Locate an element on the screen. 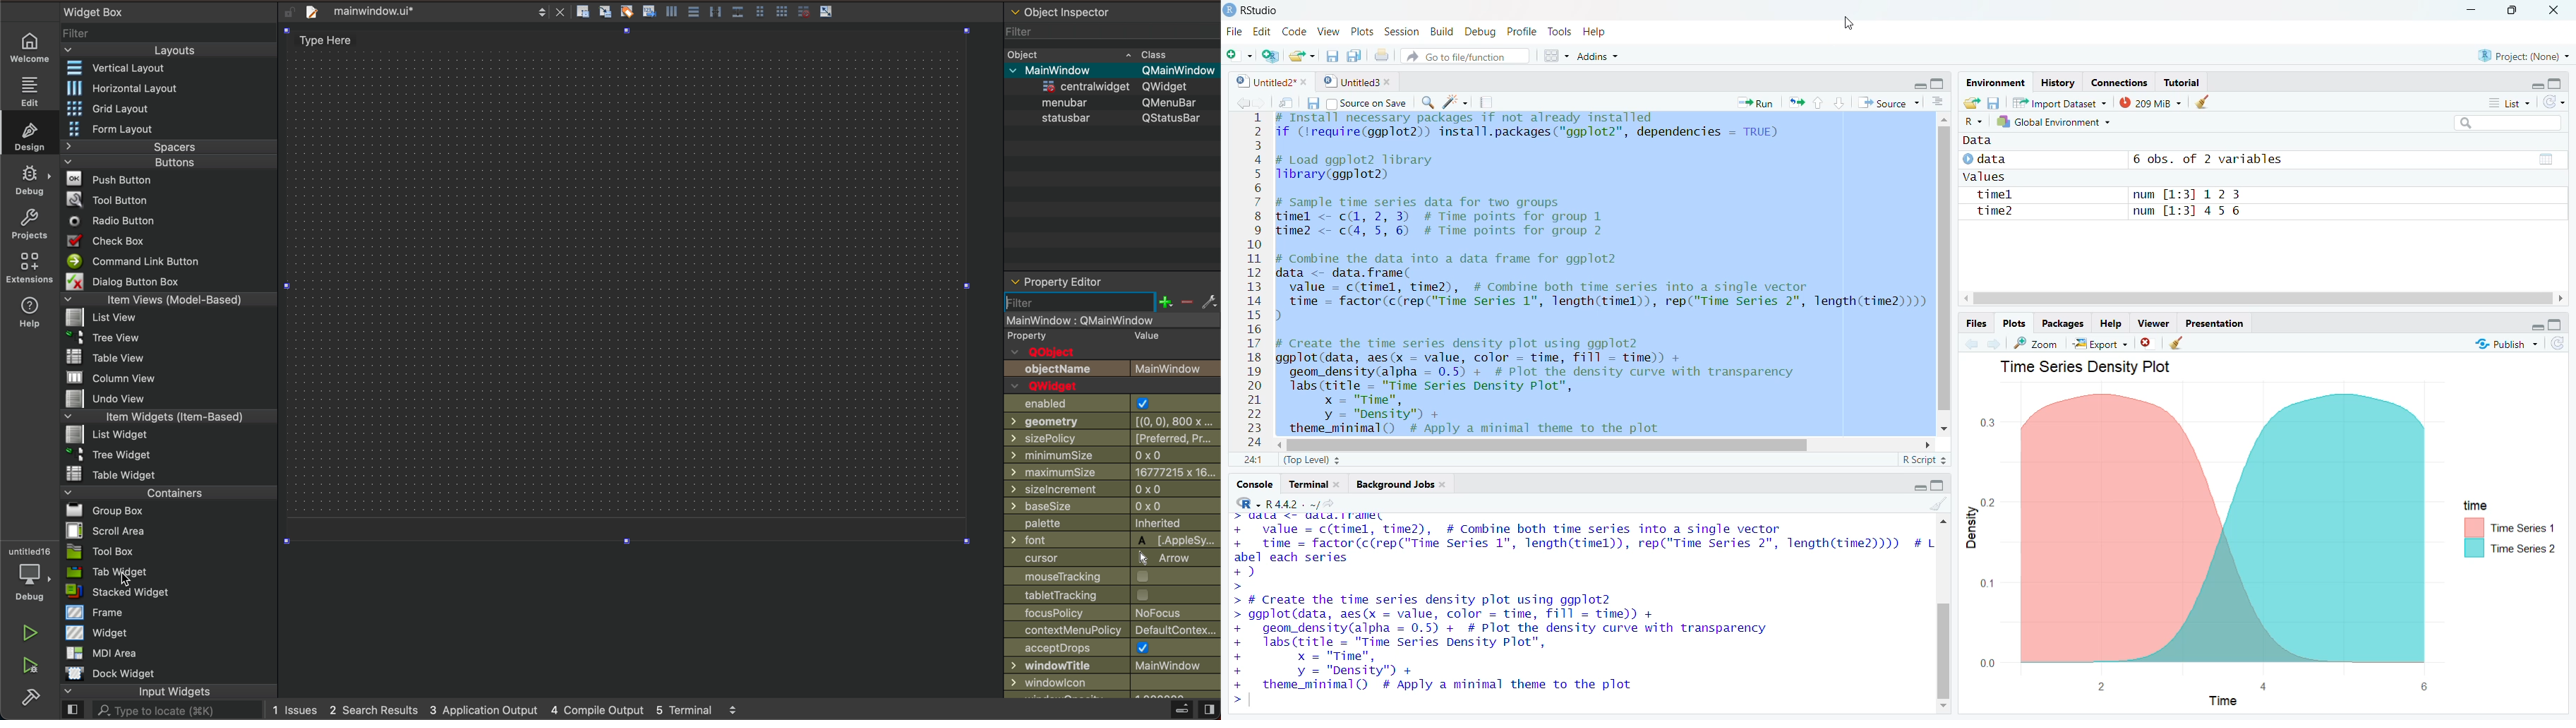  Show in new window is located at coordinates (1285, 105).